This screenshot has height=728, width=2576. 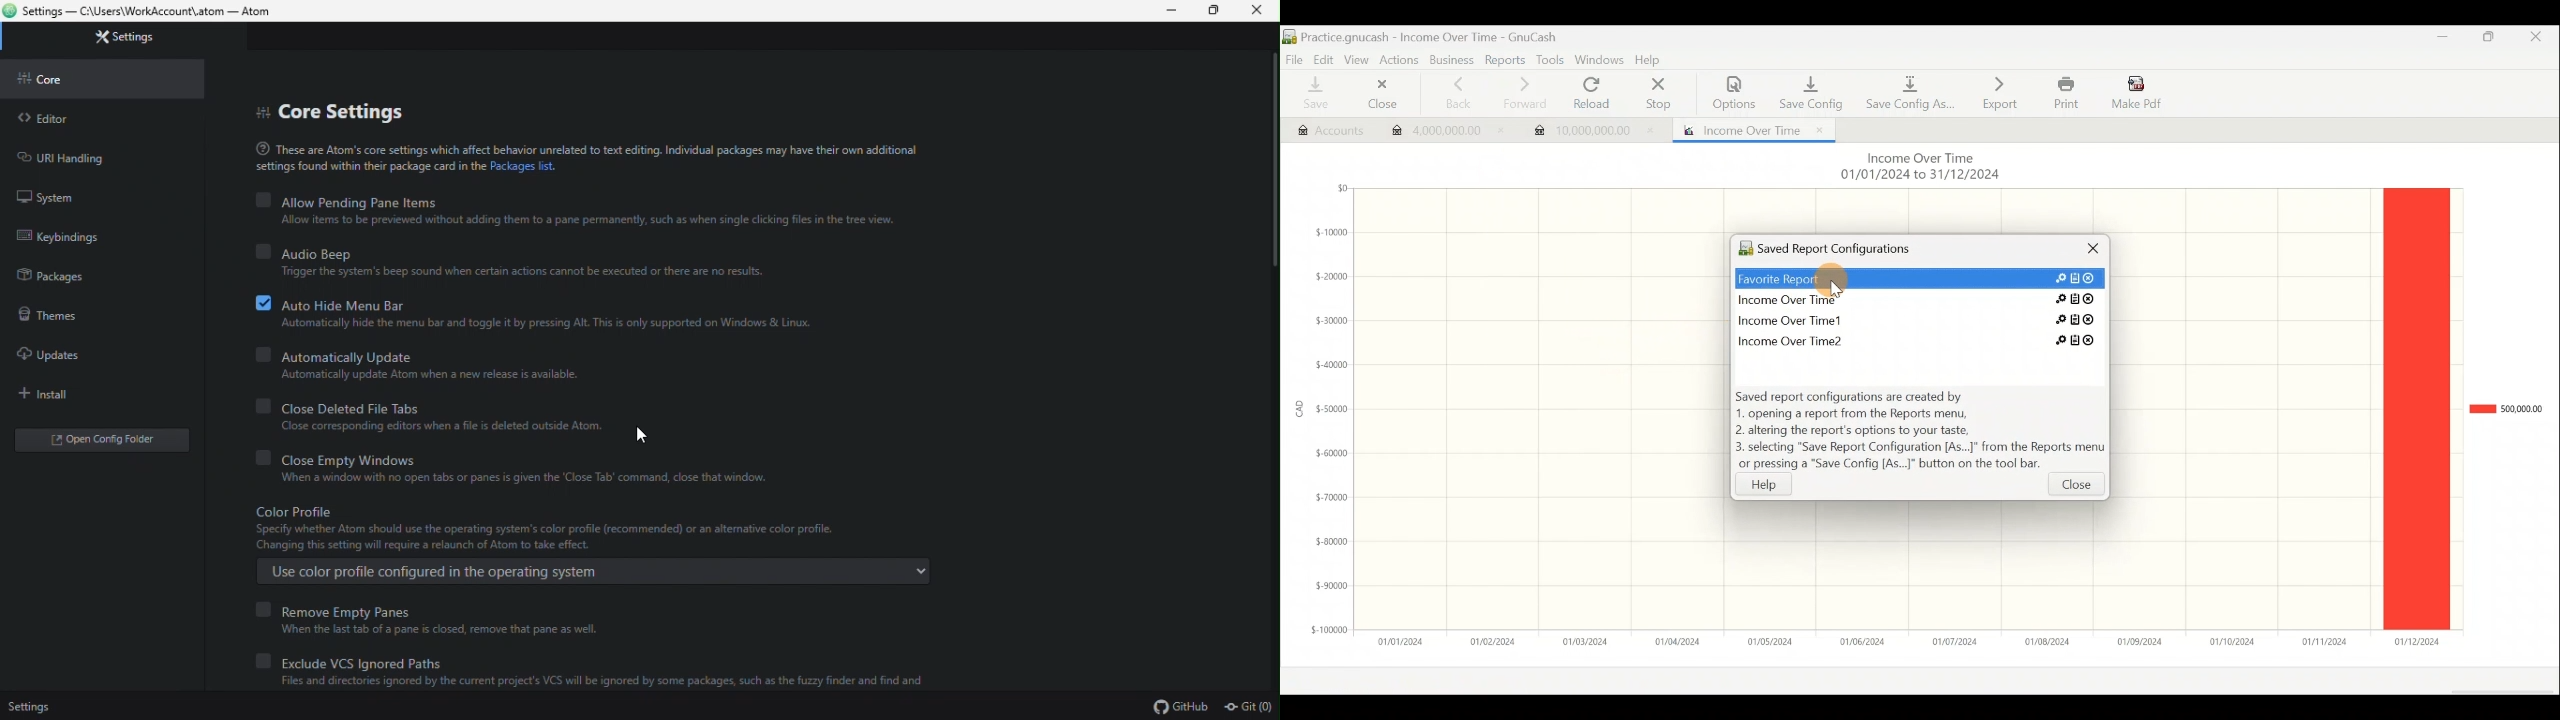 What do you see at coordinates (1261, 11) in the screenshot?
I see `Close` at bounding box center [1261, 11].